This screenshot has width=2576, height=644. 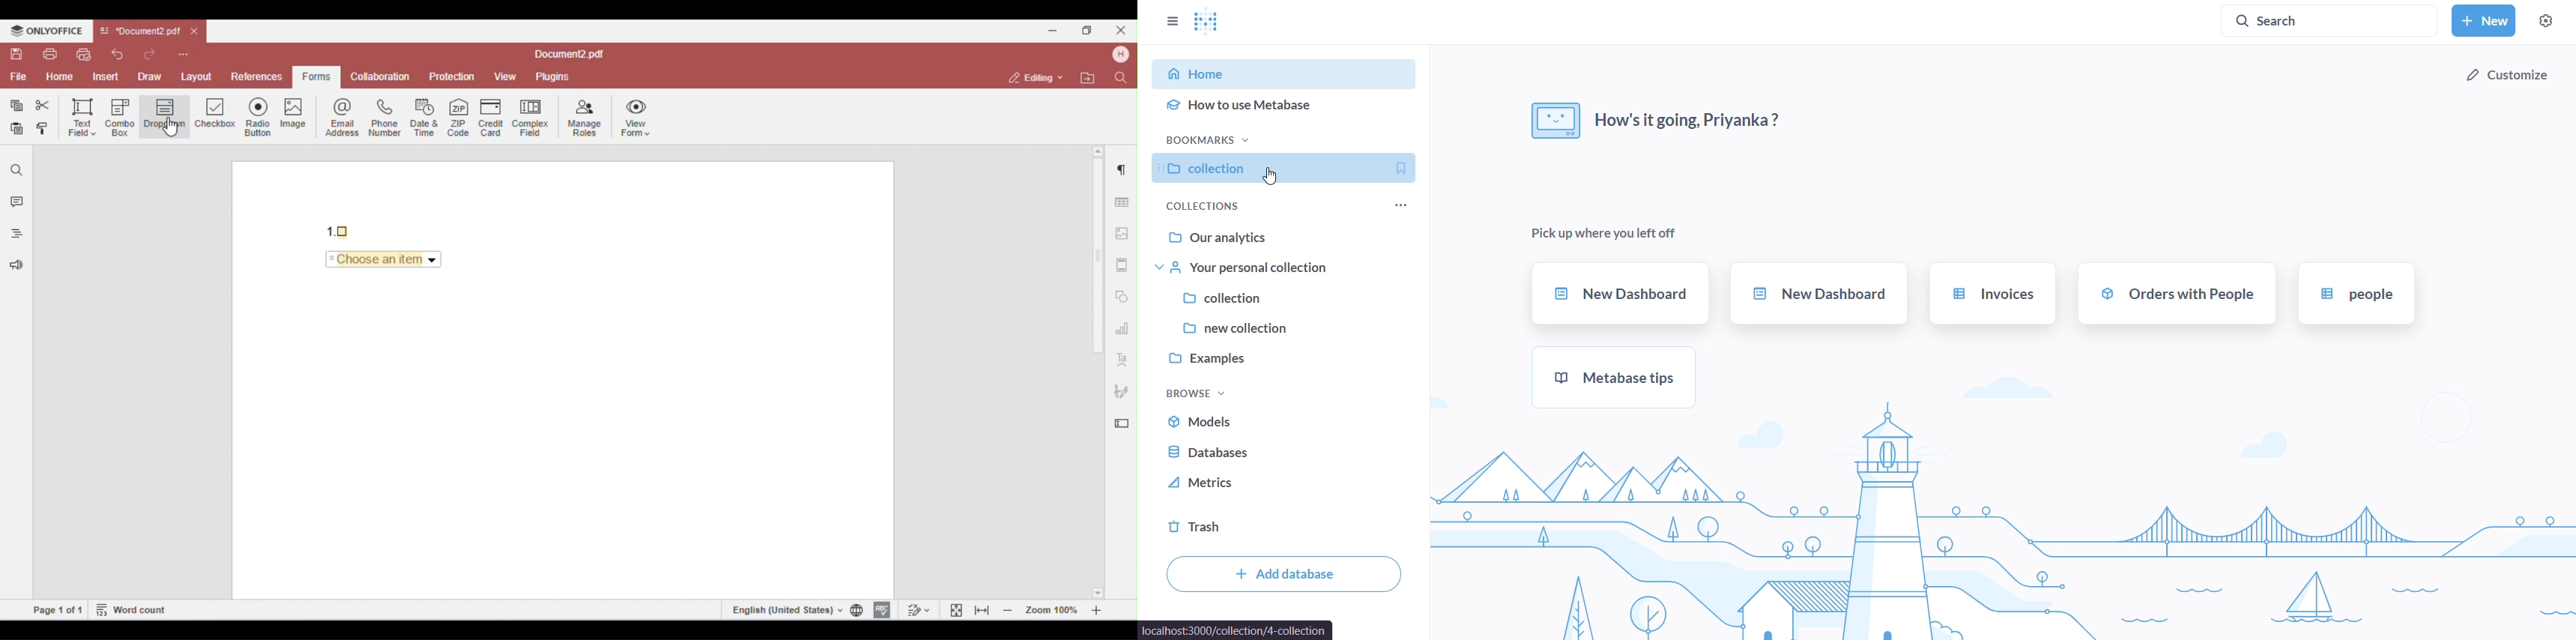 What do you see at coordinates (1272, 420) in the screenshot?
I see `models` at bounding box center [1272, 420].